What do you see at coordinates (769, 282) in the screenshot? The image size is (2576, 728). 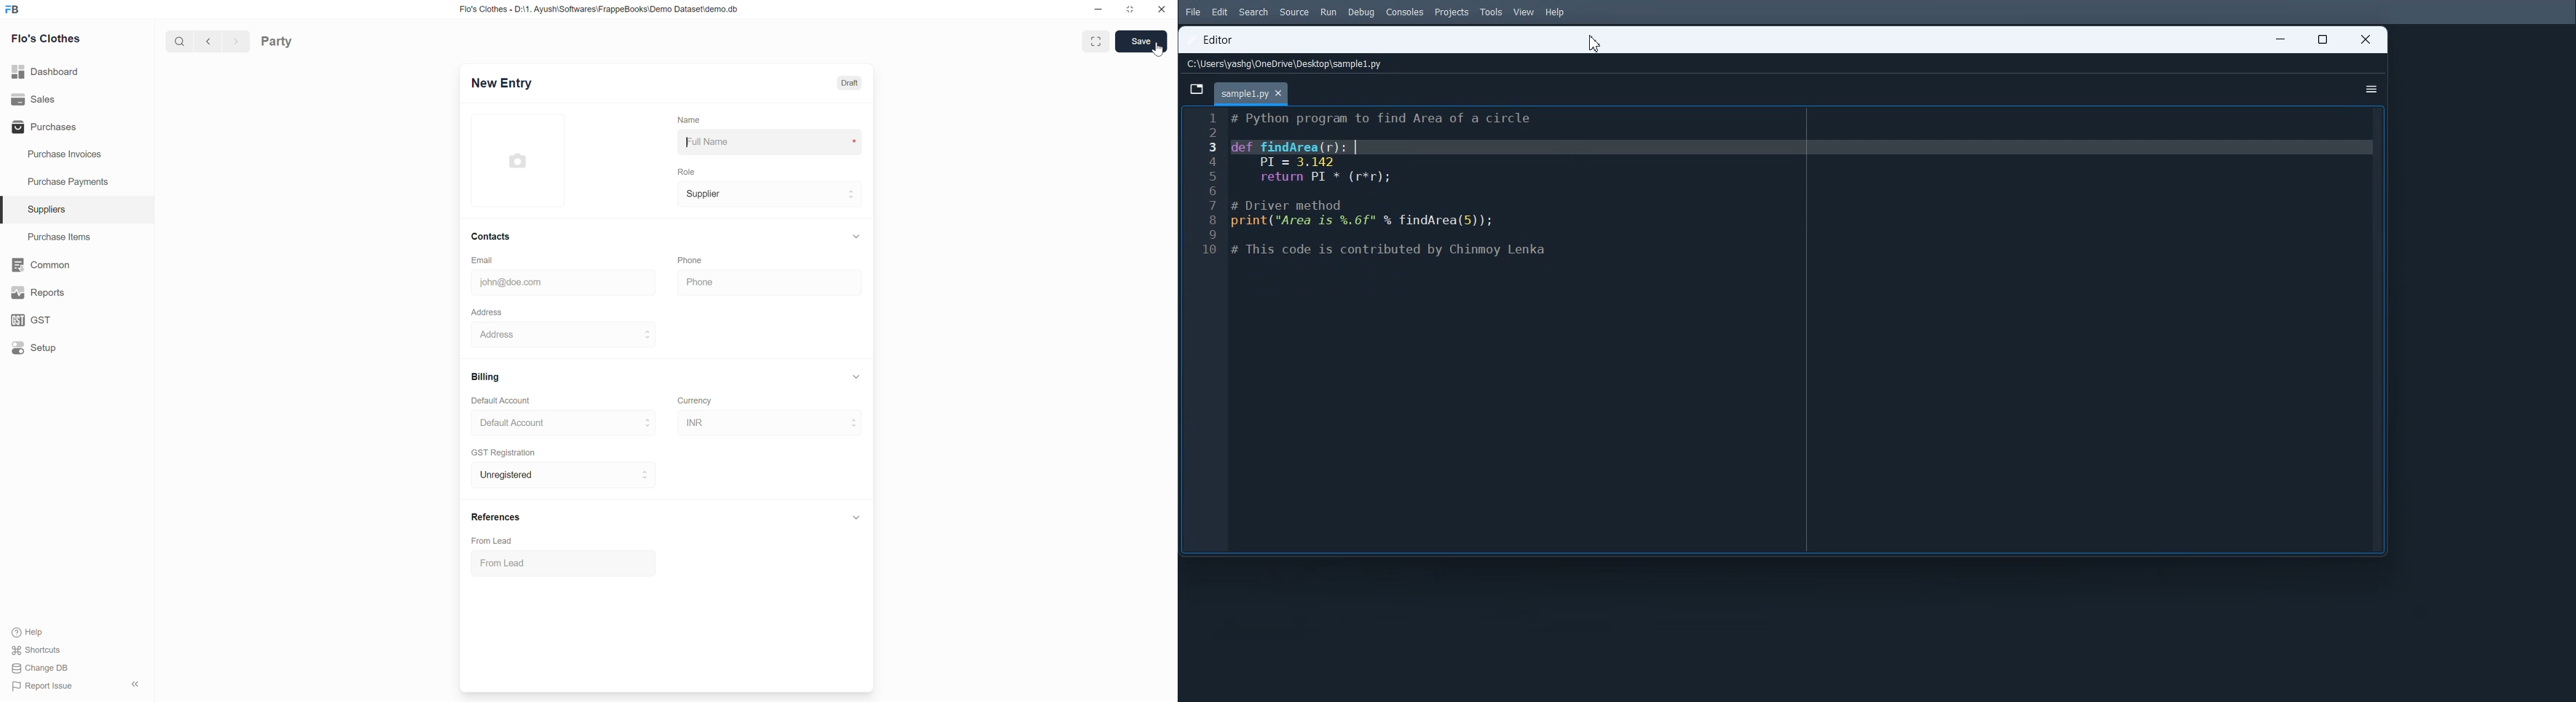 I see `Phone` at bounding box center [769, 282].